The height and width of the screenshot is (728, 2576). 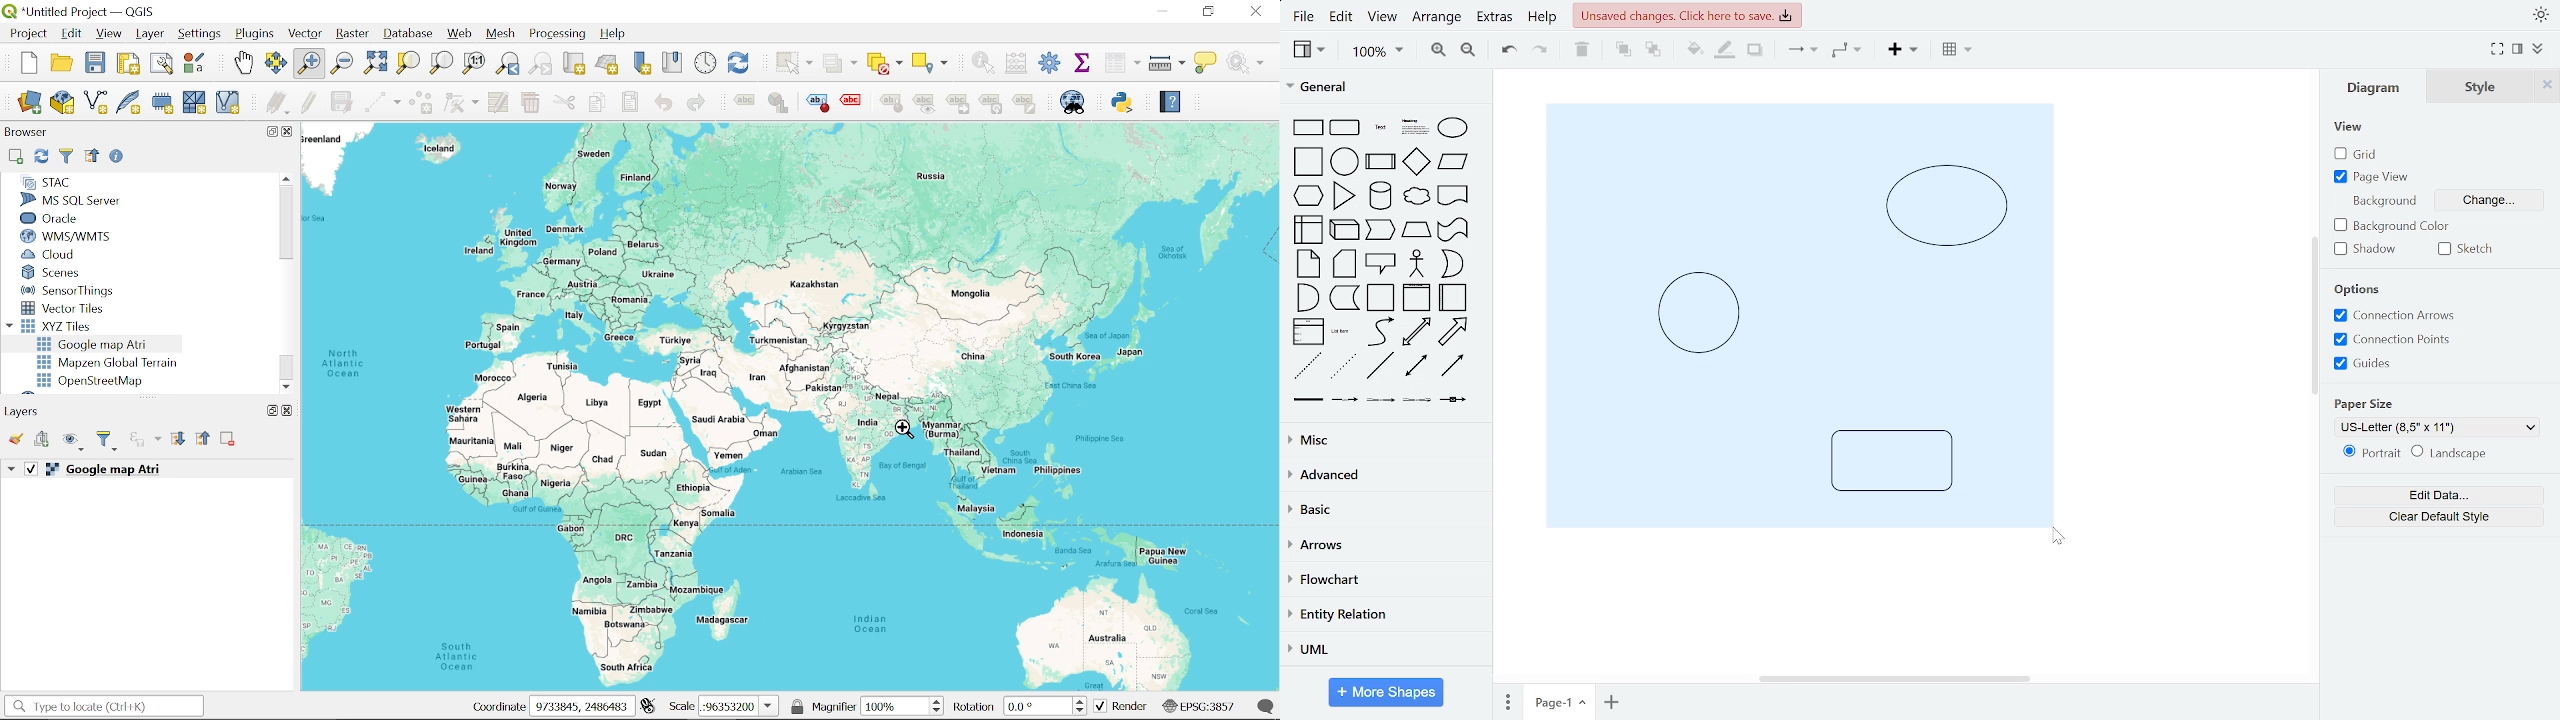 What do you see at coordinates (739, 707) in the screenshot?
I see `Scale` at bounding box center [739, 707].